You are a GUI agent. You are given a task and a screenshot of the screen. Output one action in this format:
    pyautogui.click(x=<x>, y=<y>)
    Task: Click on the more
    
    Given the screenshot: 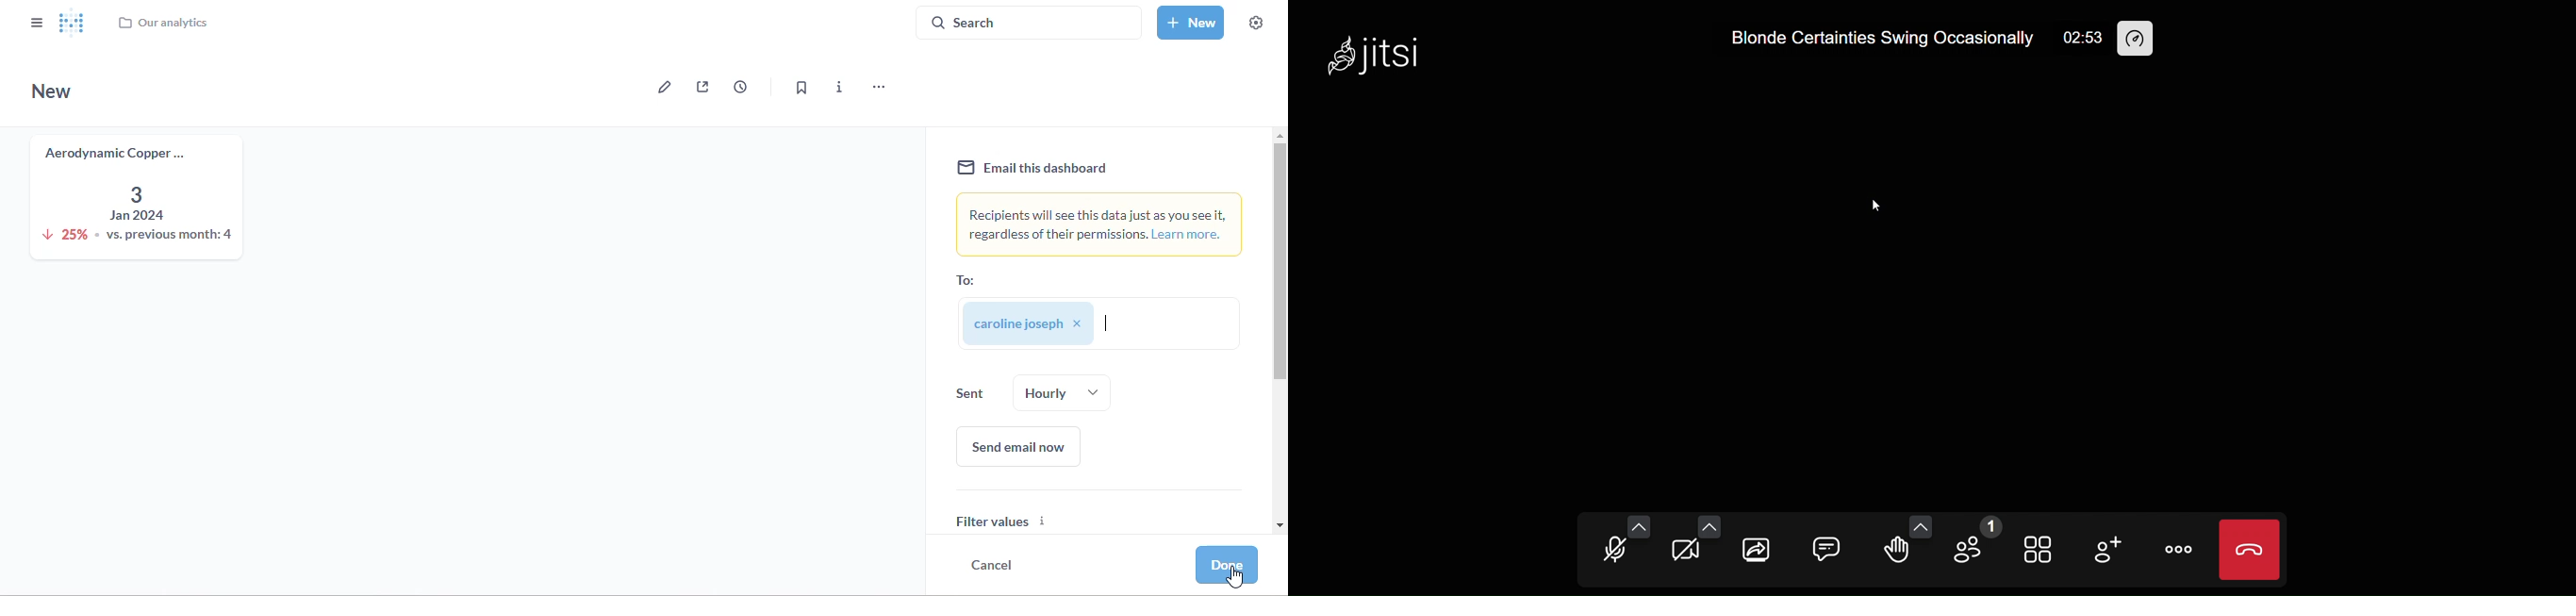 What is the action you would take?
    pyautogui.click(x=2183, y=552)
    